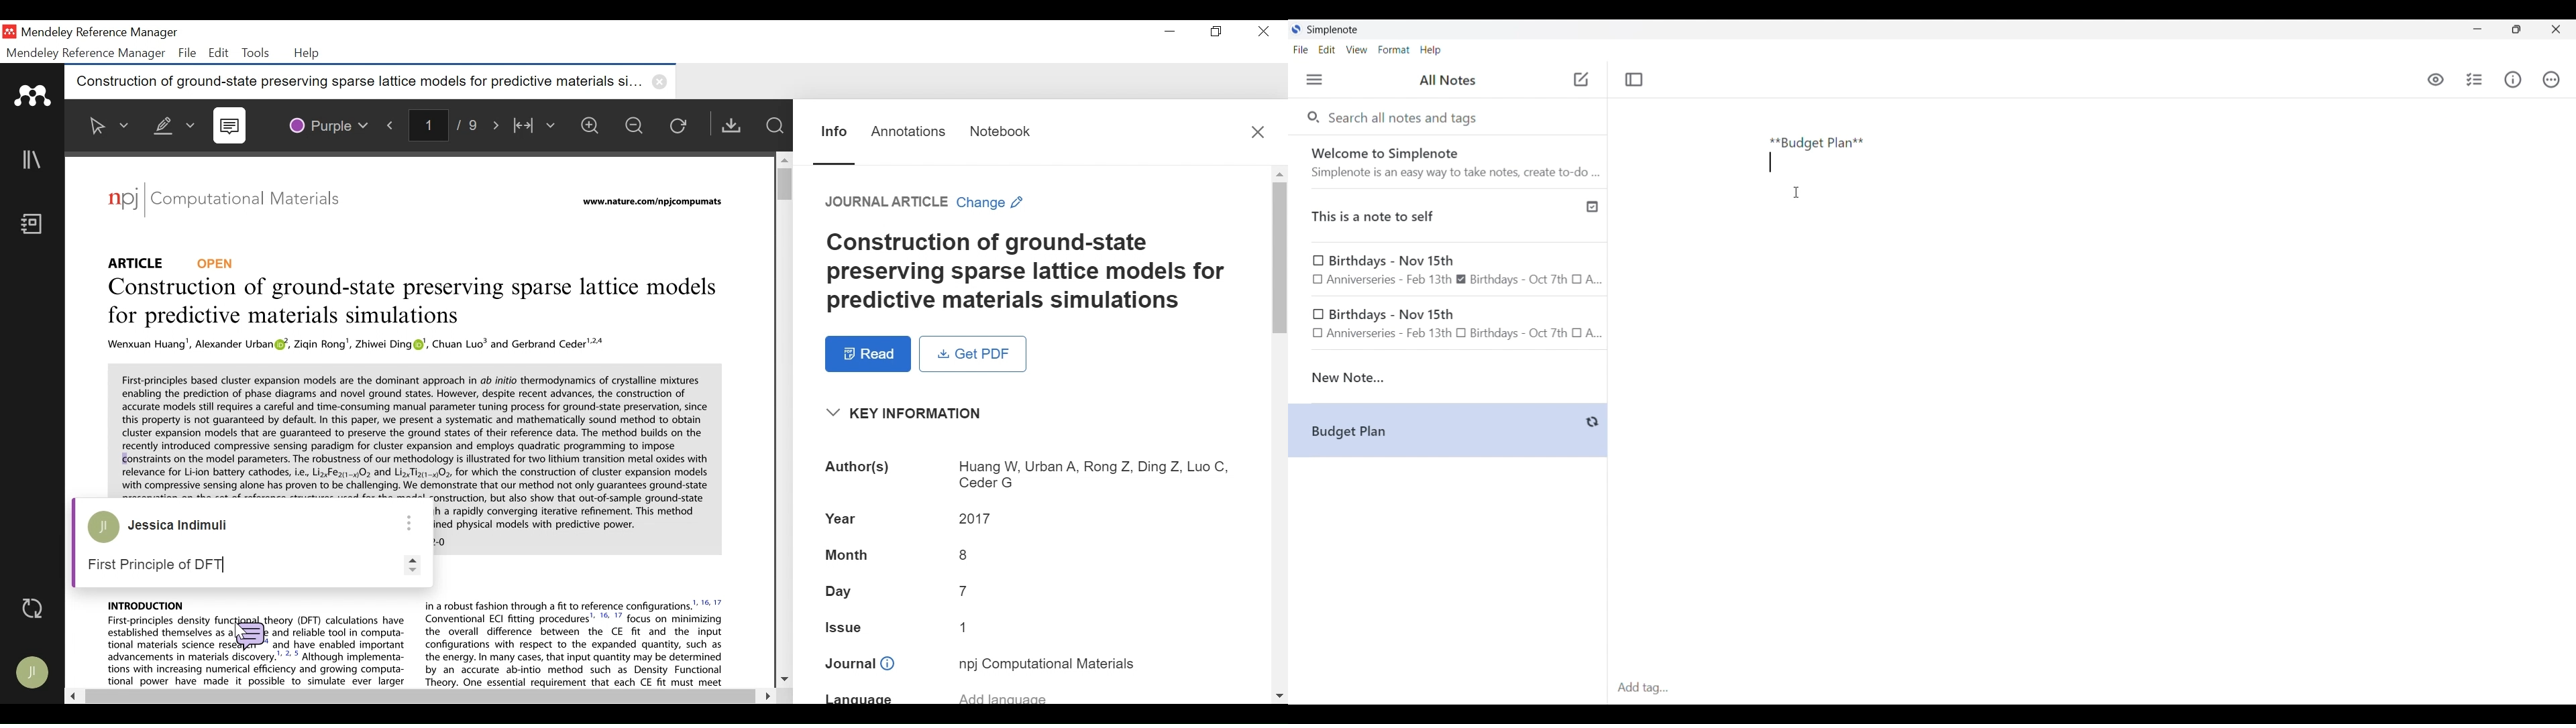 The image size is (2576, 728). What do you see at coordinates (764, 694) in the screenshot?
I see `Scroll Right` at bounding box center [764, 694].